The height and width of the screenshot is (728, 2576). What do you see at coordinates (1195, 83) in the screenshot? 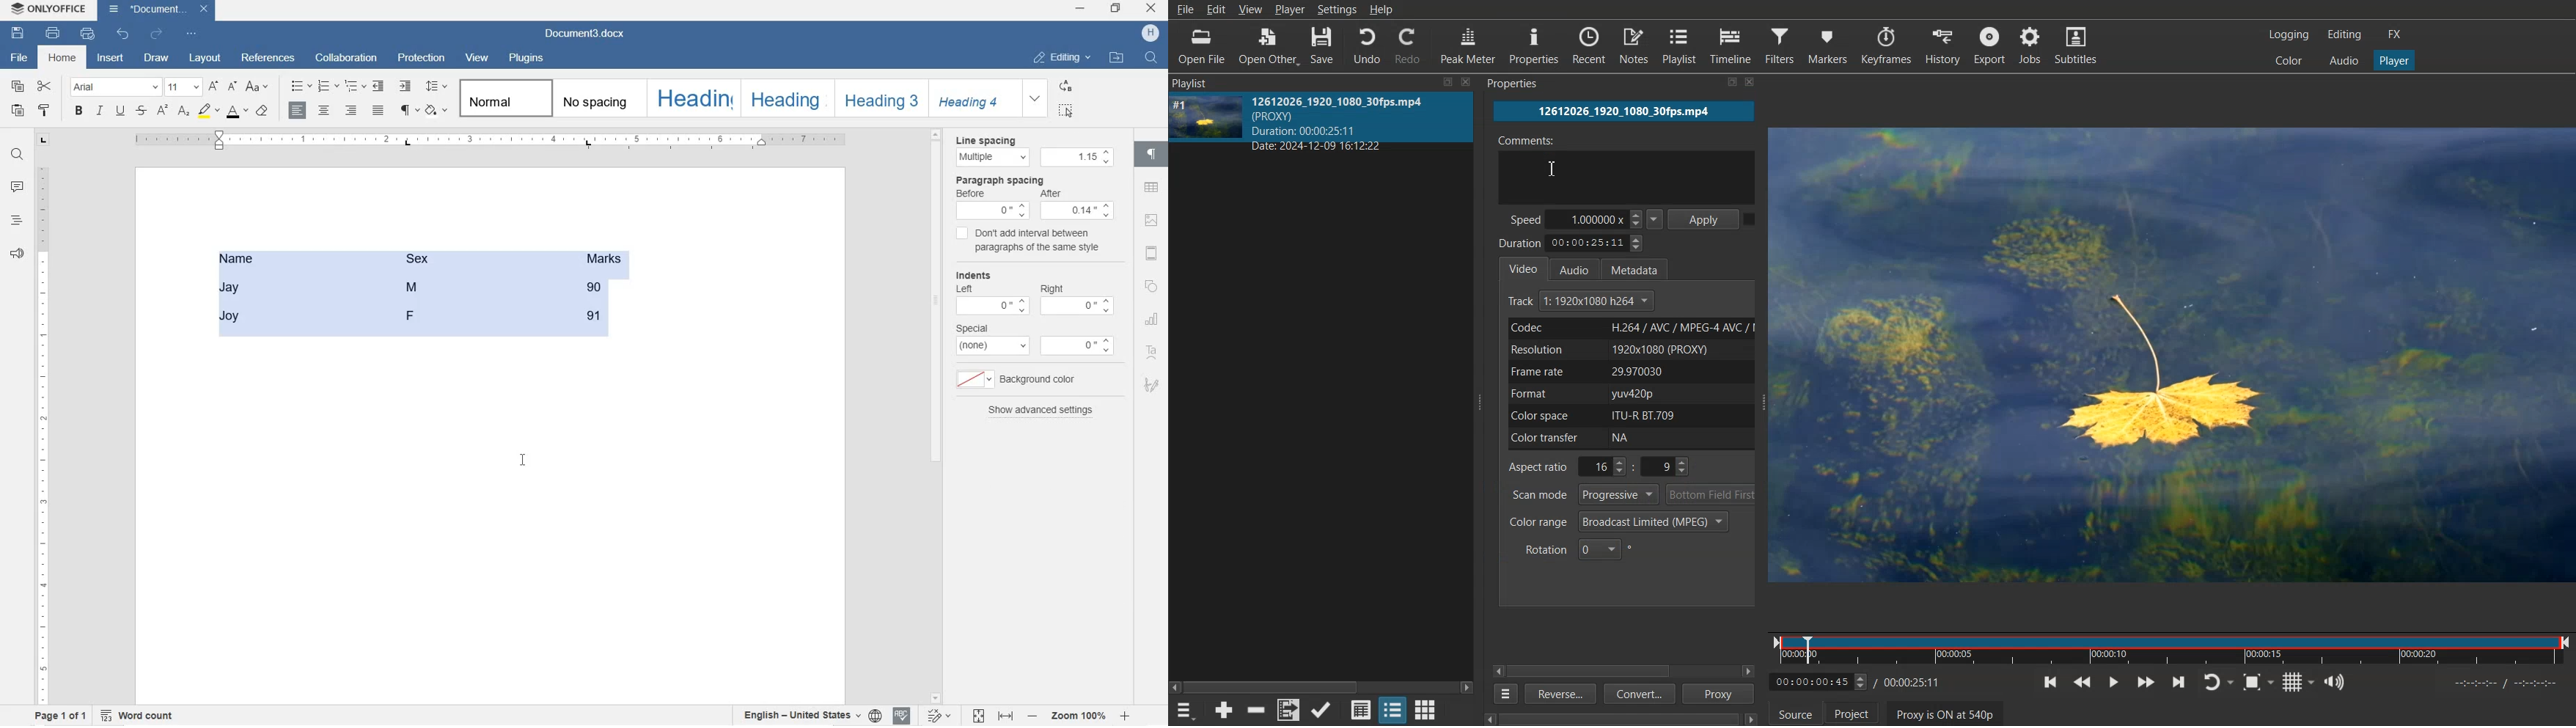
I see `Playlist Panel` at bounding box center [1195, 83].